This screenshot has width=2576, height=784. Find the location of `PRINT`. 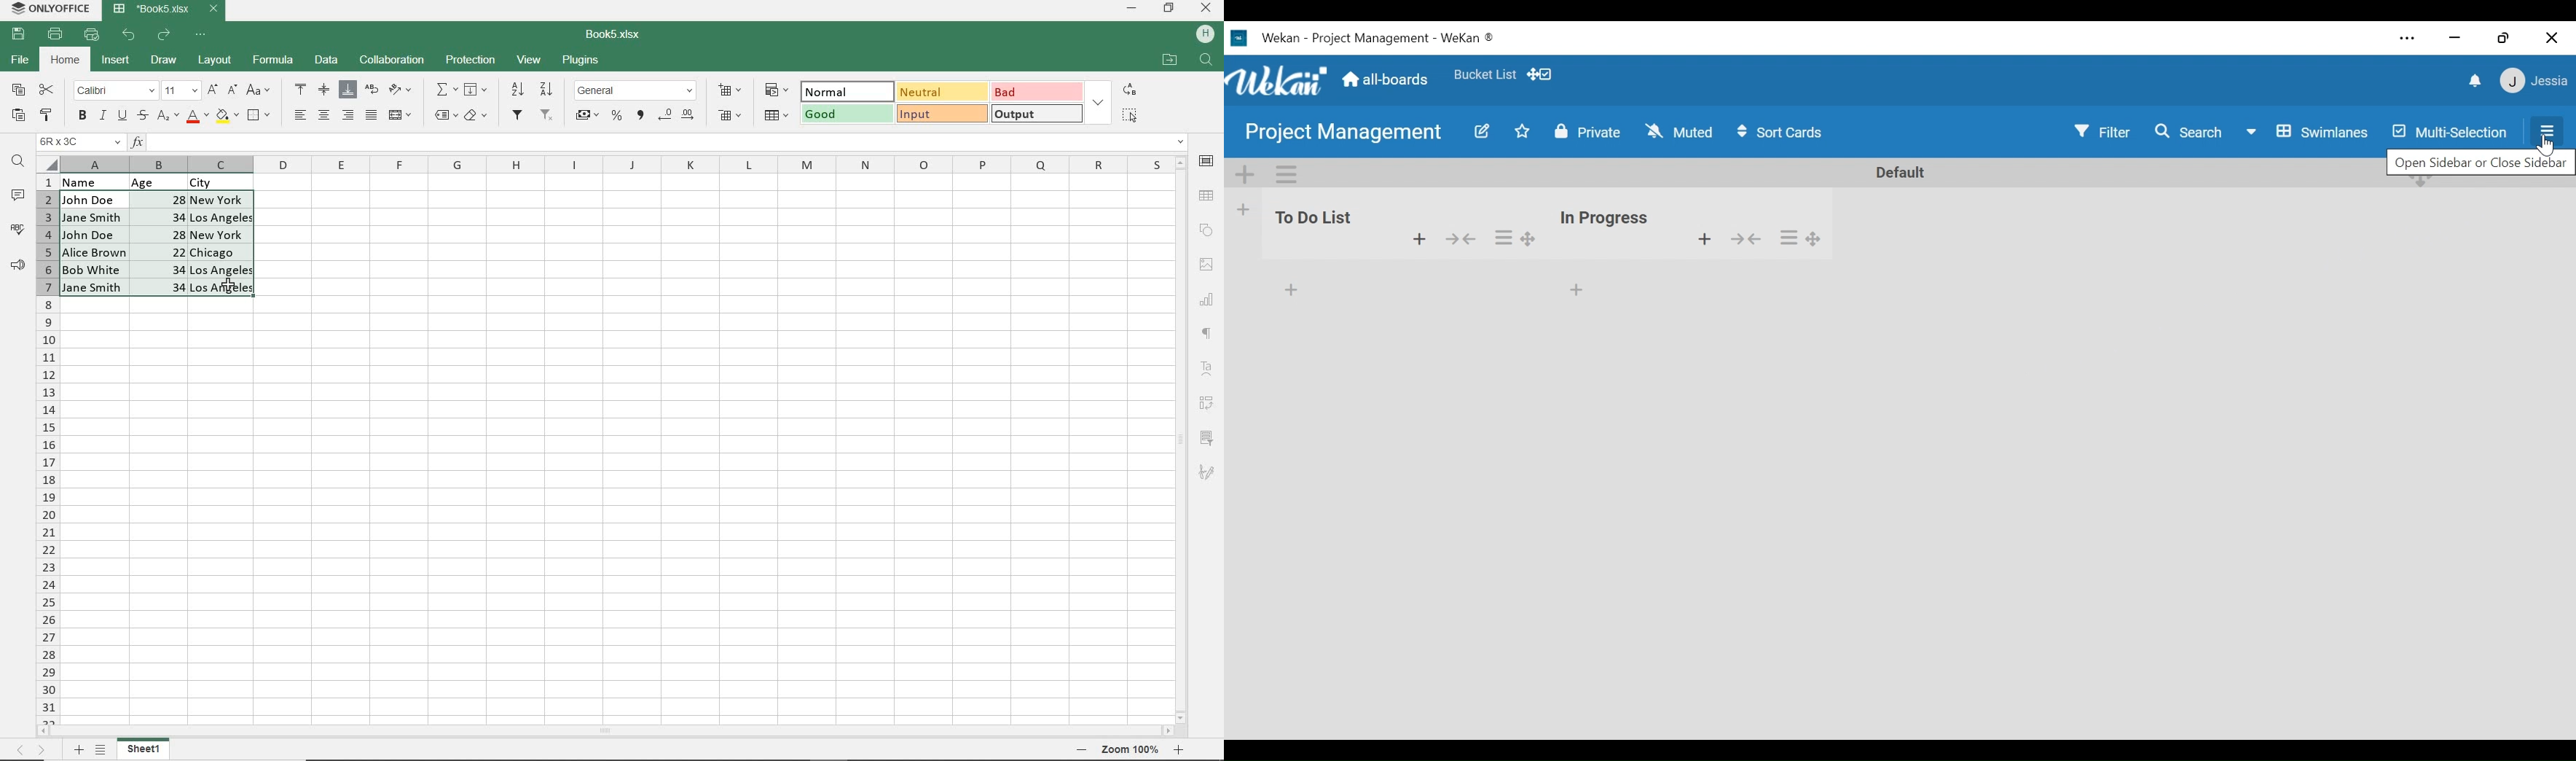

PRINT is located at coordinates (55, 34).